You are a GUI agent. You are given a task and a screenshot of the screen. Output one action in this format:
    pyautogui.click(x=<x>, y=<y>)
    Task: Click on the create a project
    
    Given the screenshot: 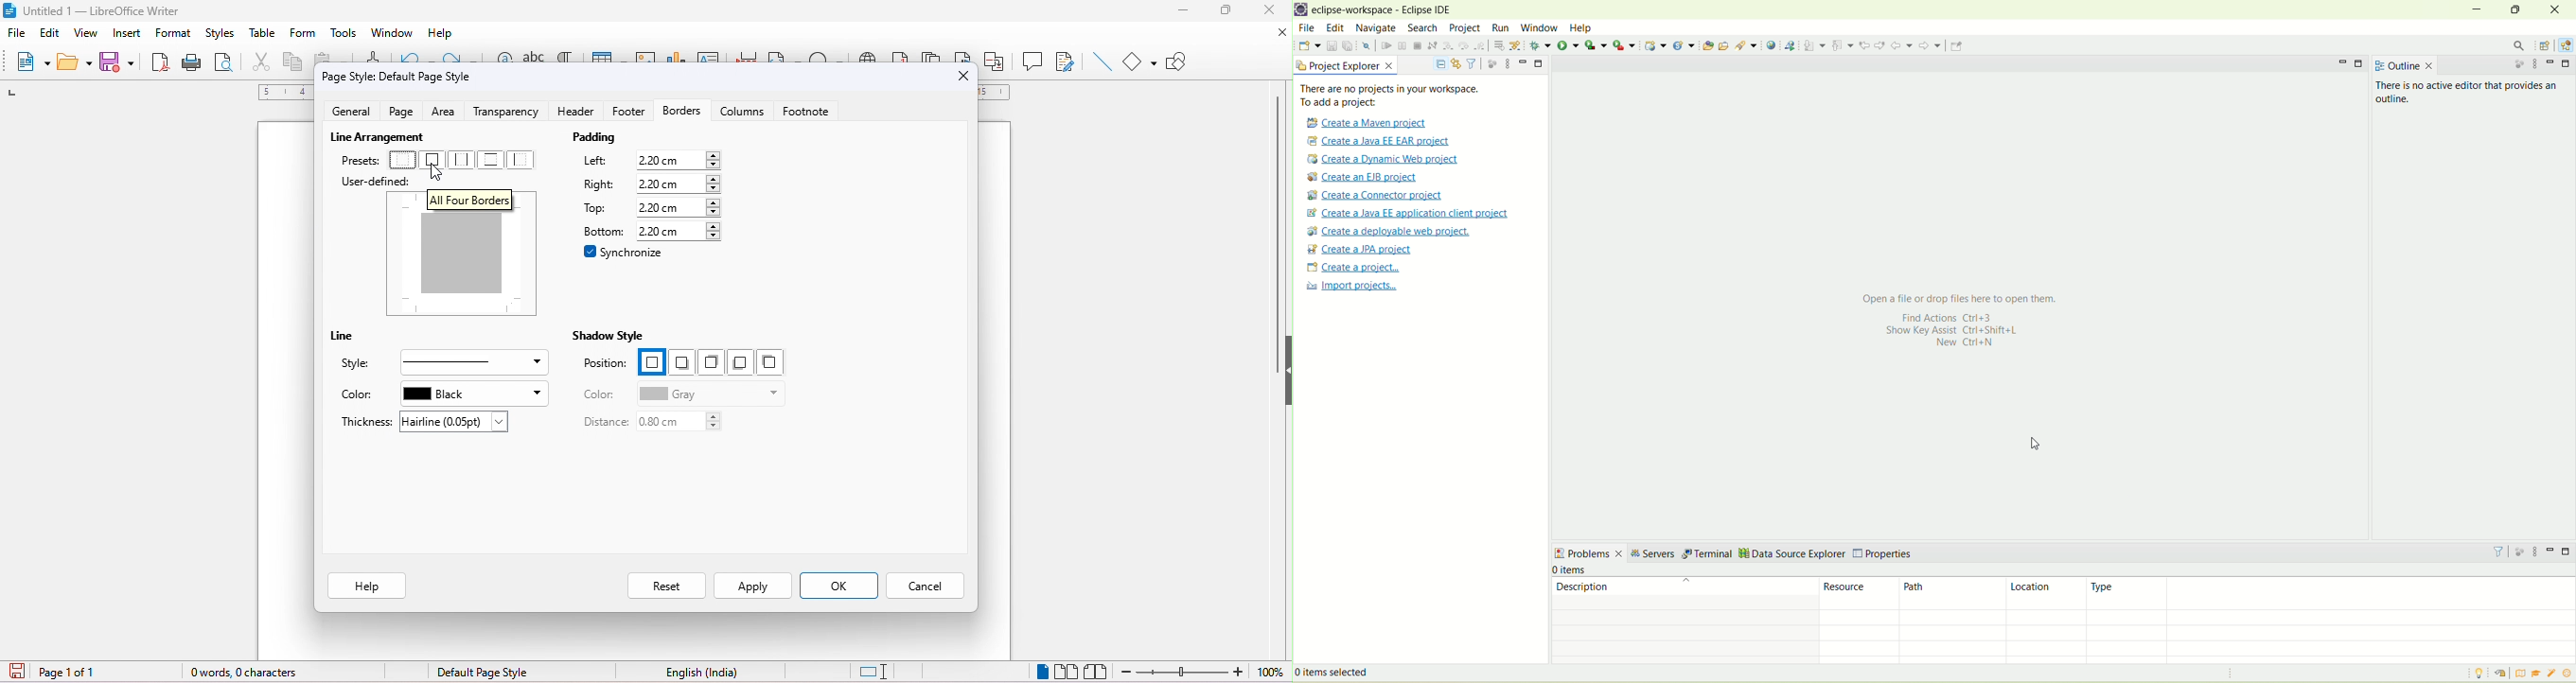 What is the action you would take?
    pyautogui.click(x=1352, y=267)
    